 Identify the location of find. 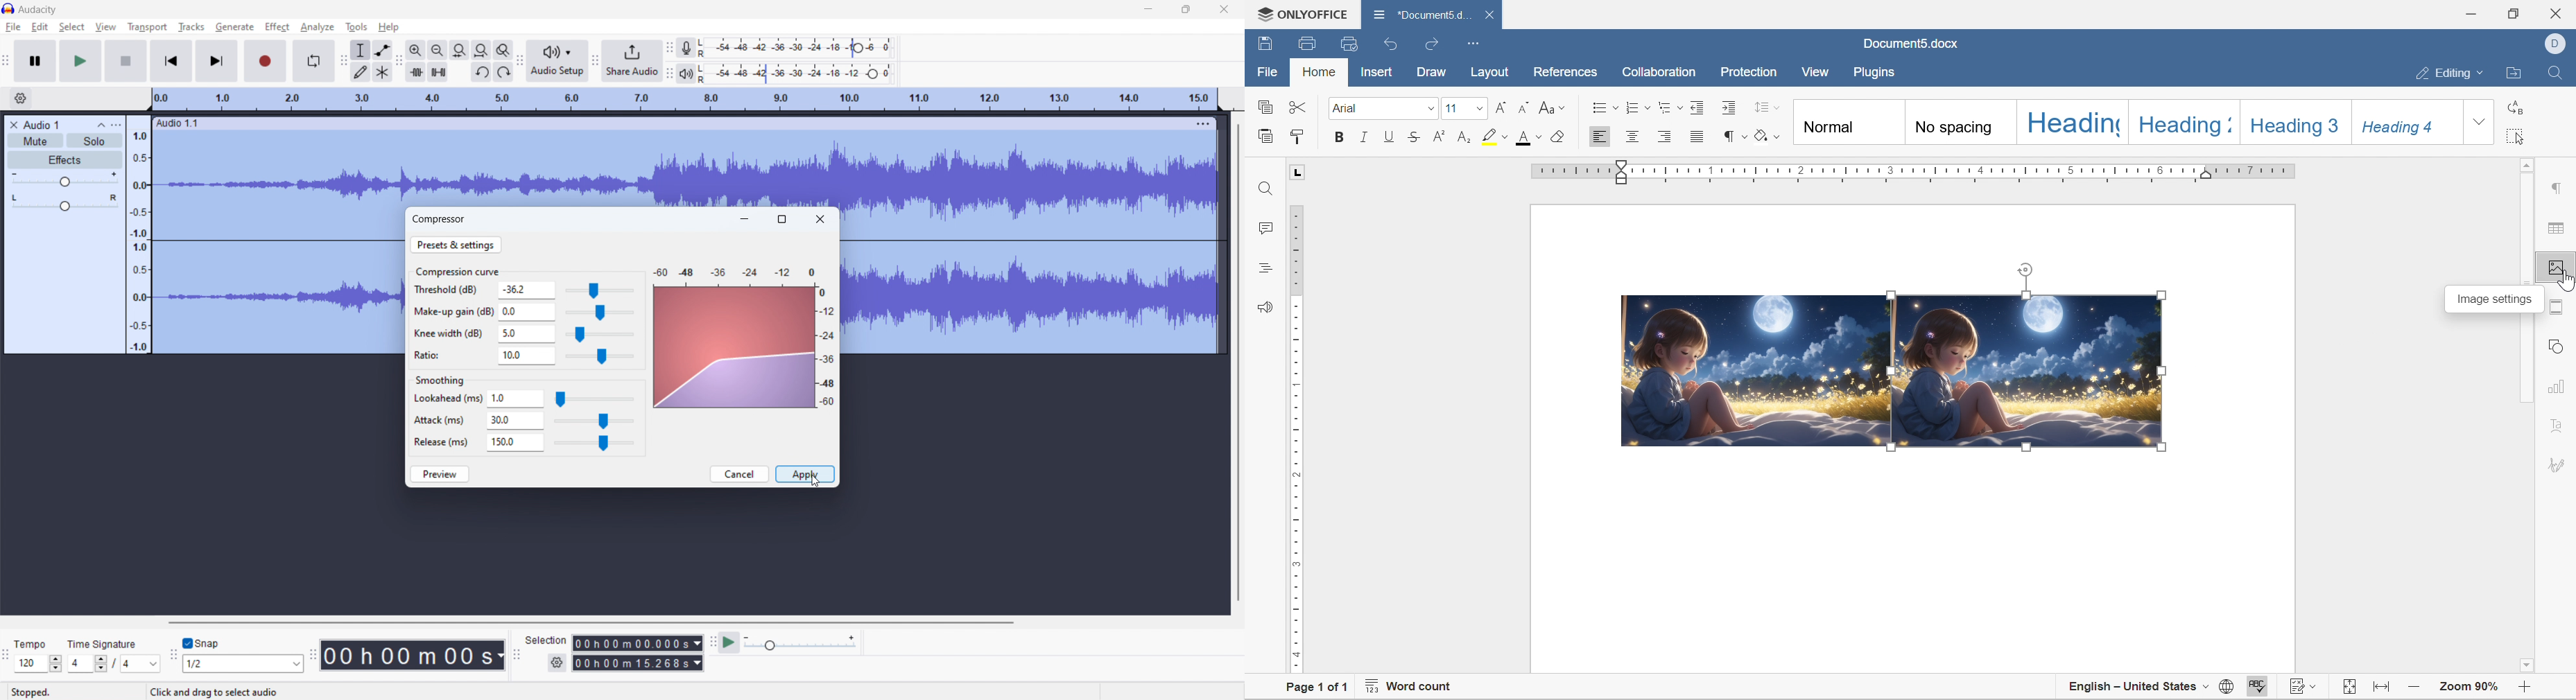
(1265, 190).